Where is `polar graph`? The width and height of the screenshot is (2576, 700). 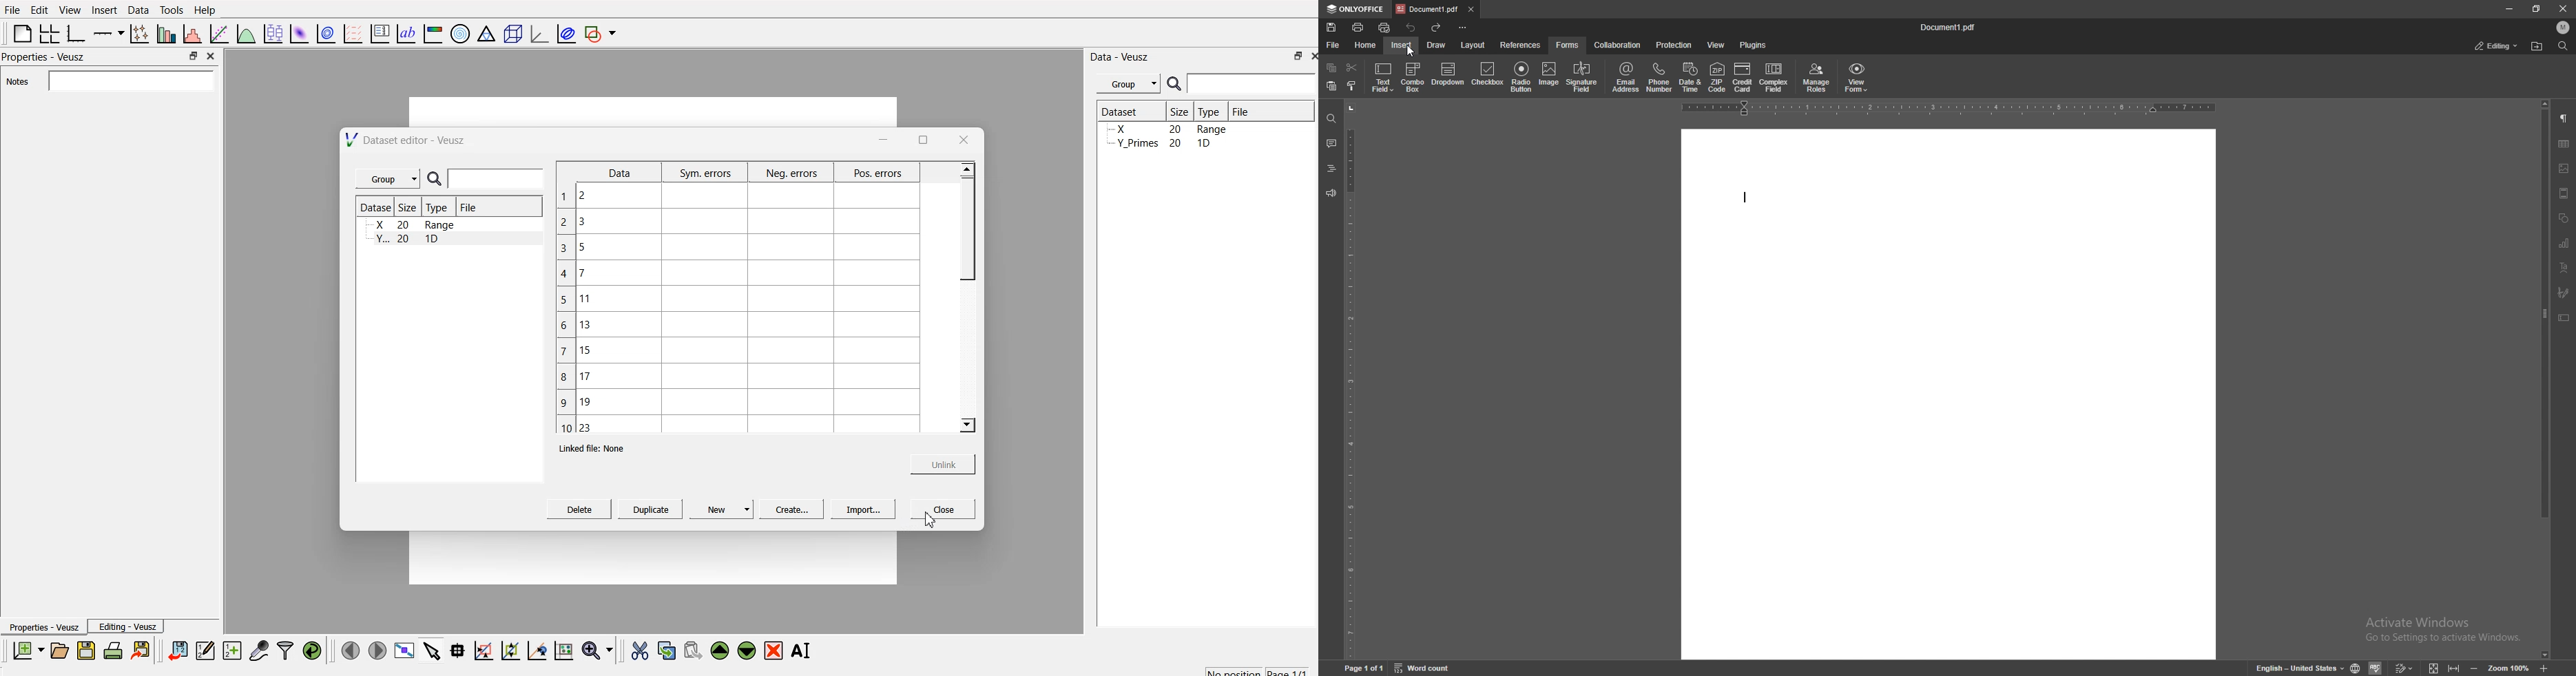
polar graph is located at coordinates (462, 34).